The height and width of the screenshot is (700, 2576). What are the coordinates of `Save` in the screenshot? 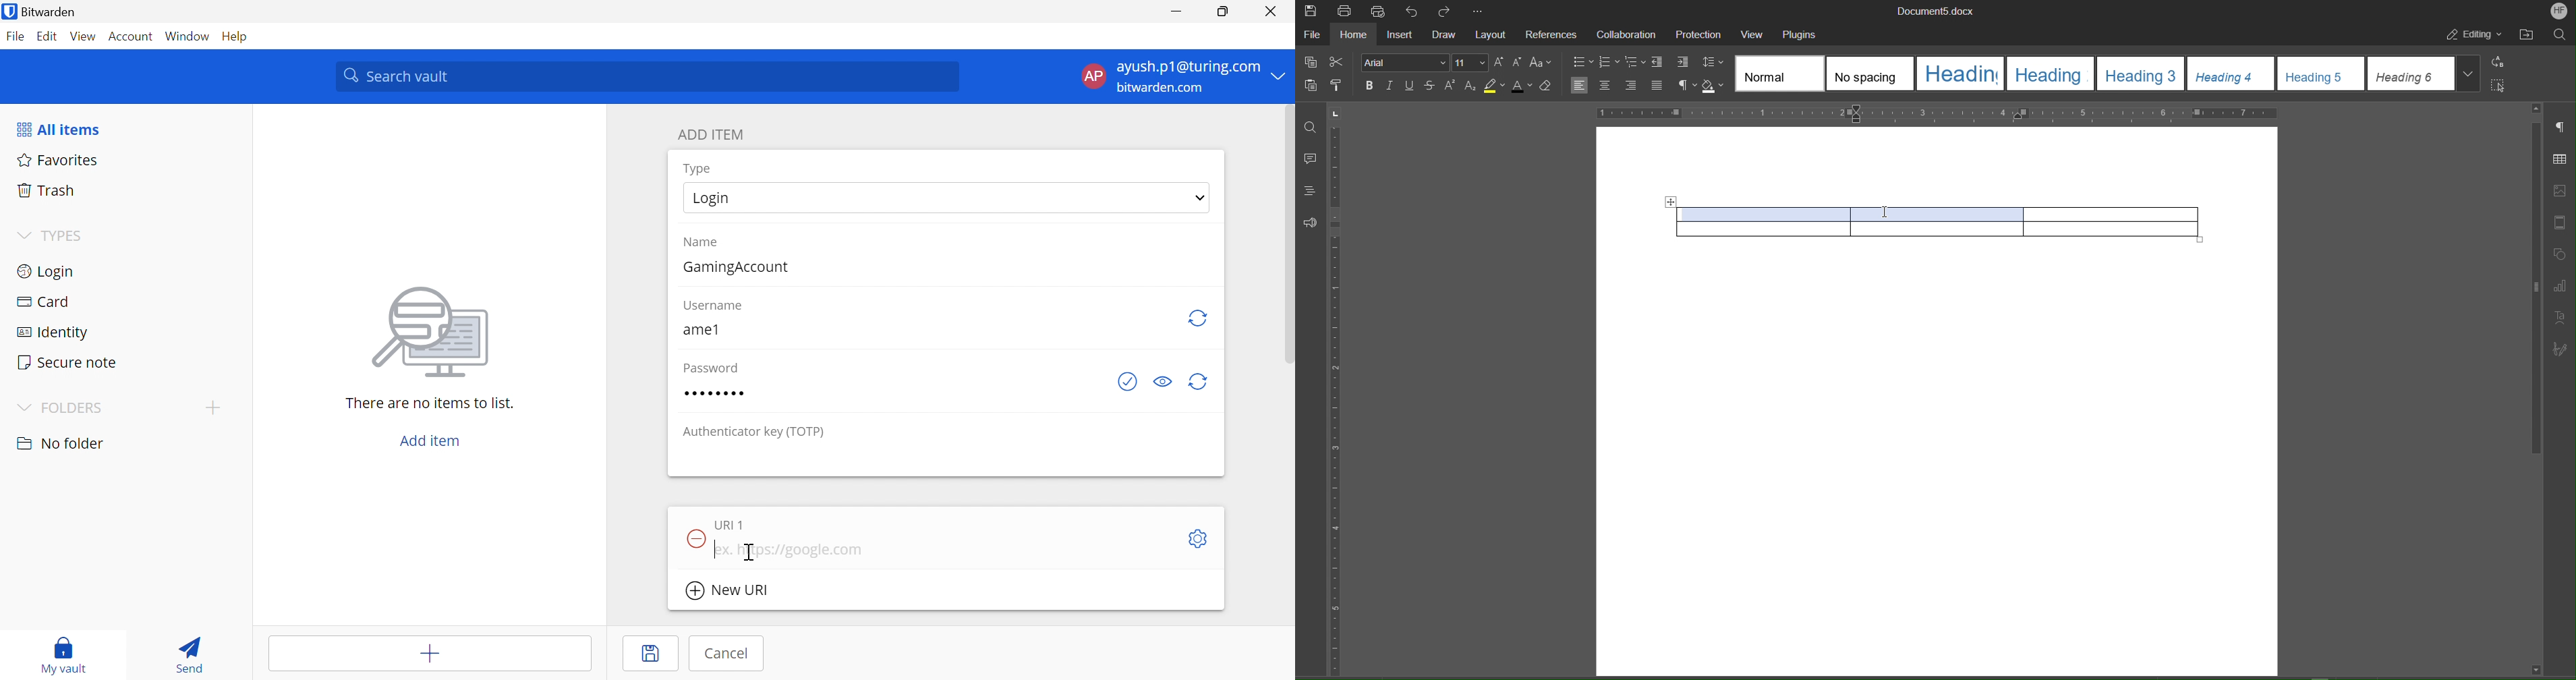 It's located at (652, 654).